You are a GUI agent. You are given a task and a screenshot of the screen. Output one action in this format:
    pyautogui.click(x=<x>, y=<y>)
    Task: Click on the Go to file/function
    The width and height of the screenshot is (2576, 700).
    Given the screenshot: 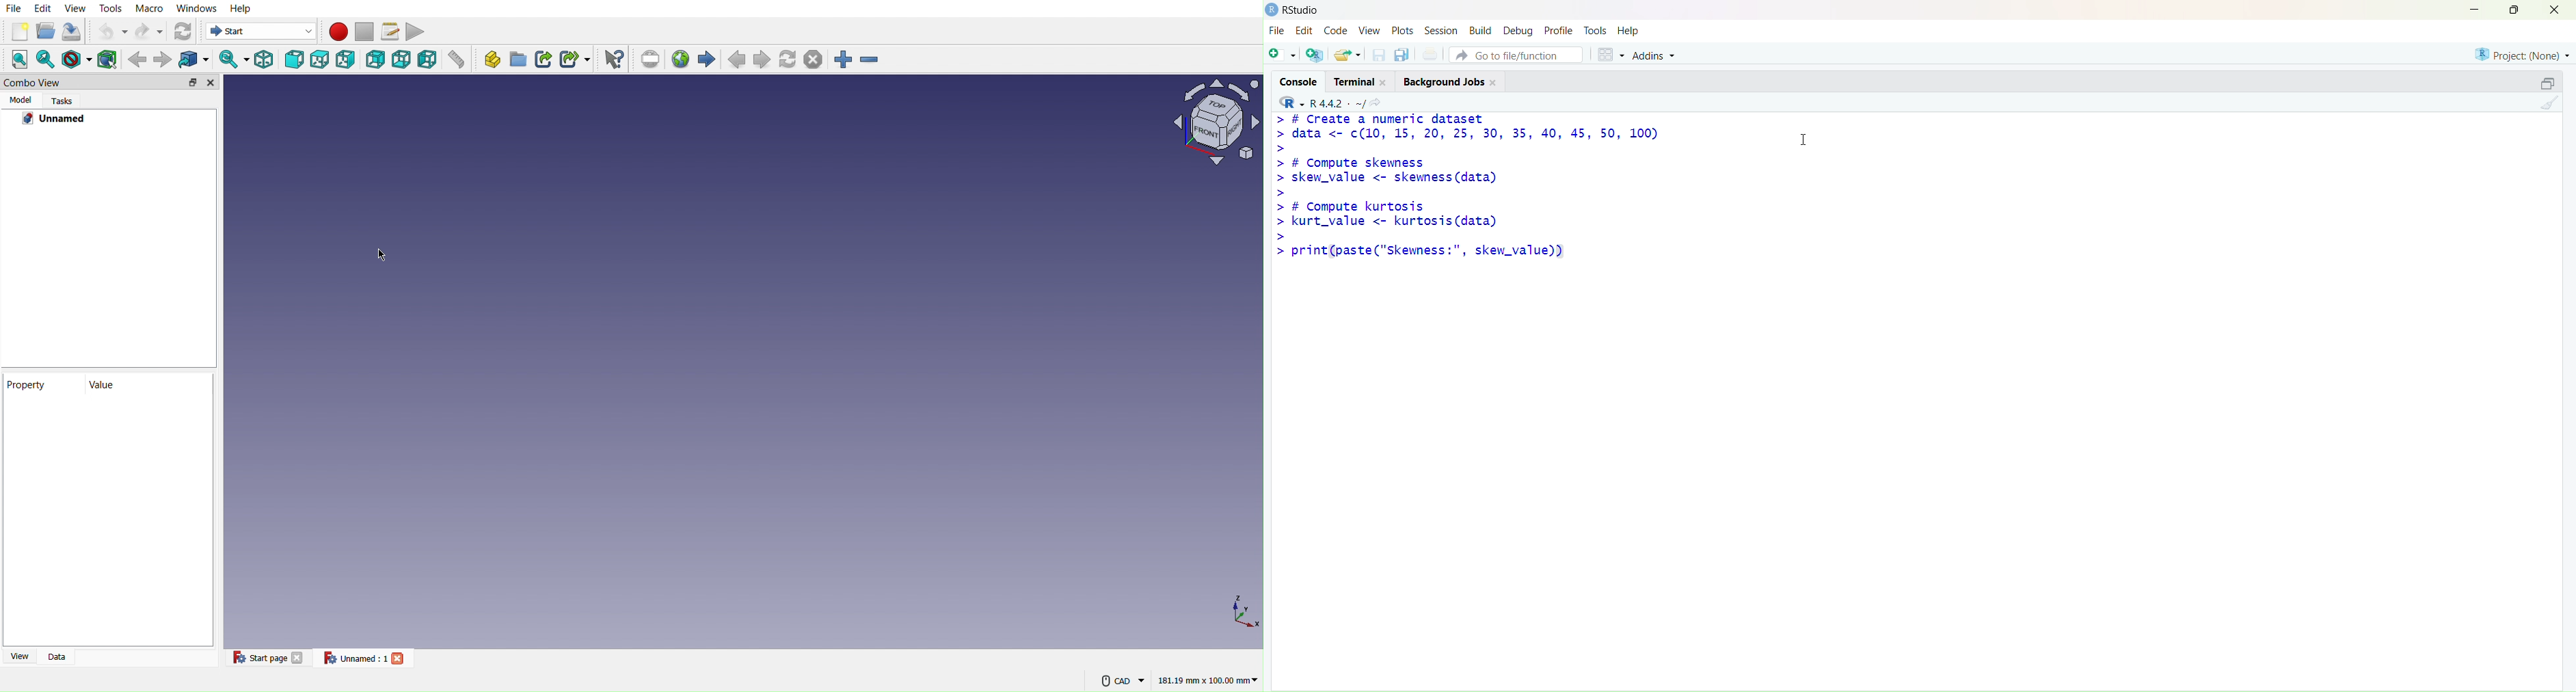 What is the action you would take?
    pyautogui.click(x=1518, y=54)
    